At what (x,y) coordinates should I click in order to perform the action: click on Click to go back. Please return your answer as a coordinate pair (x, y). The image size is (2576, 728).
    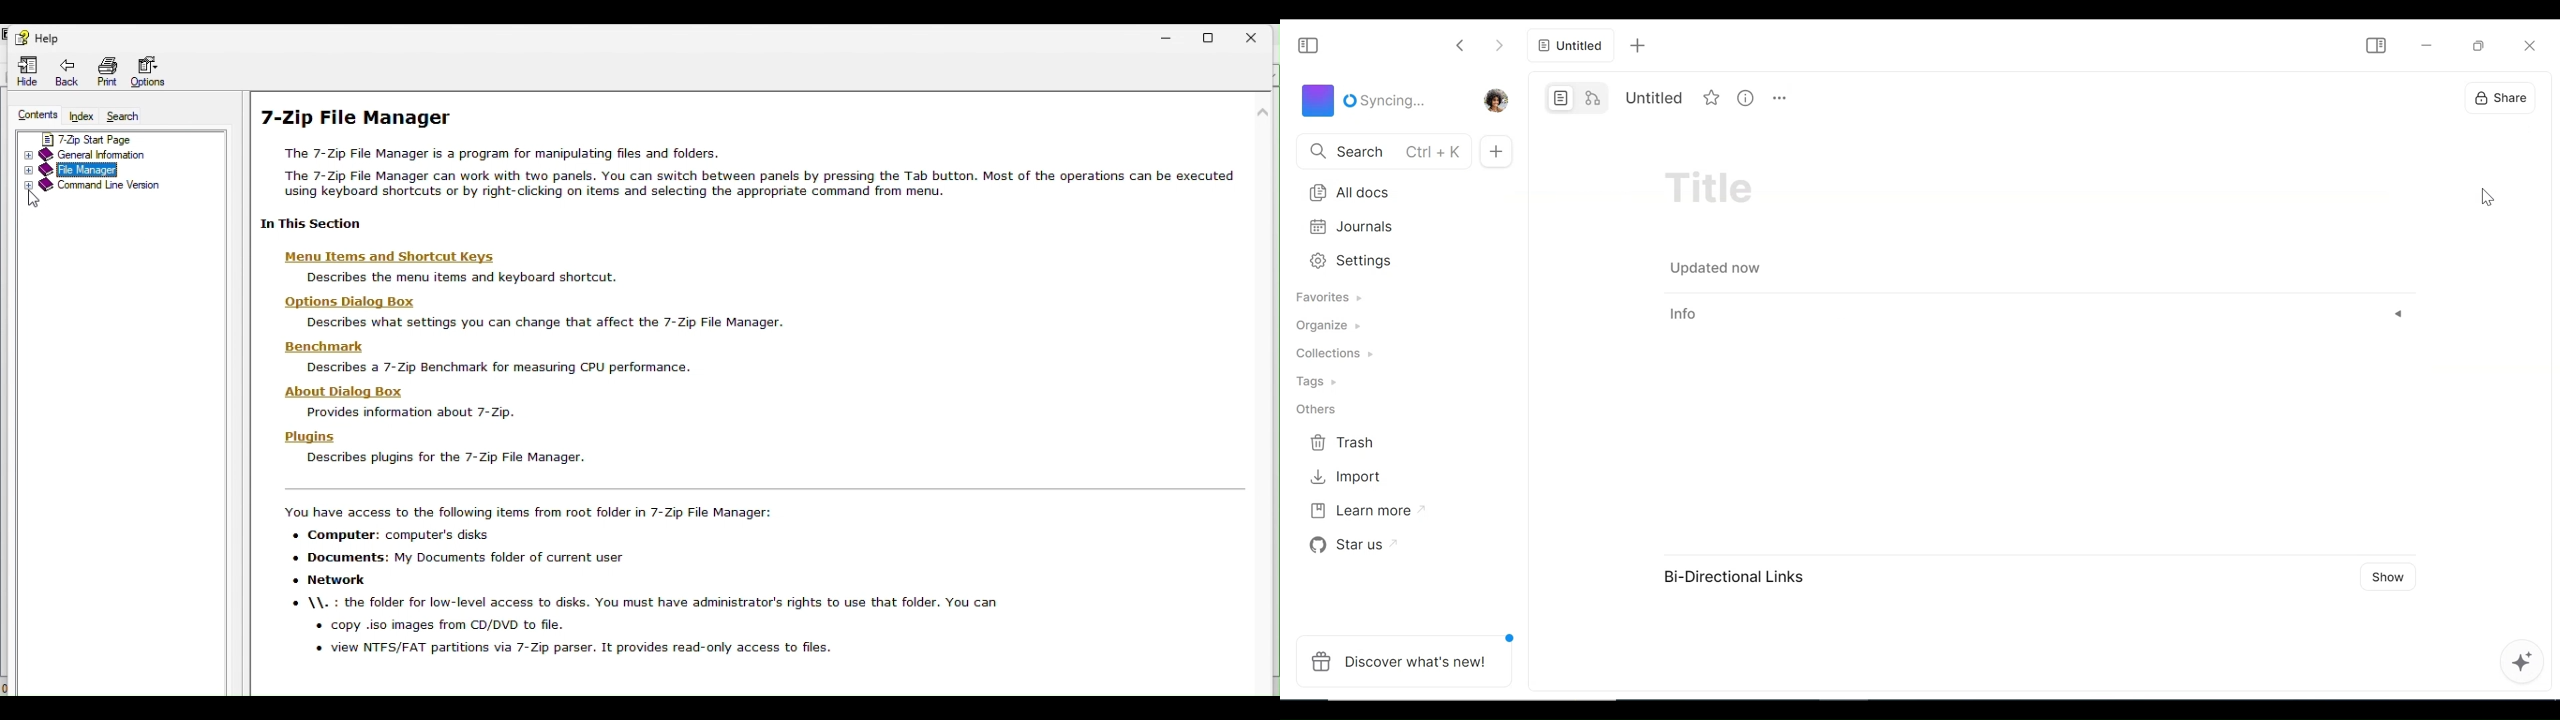
    Looking at the image, I should click on (1455, 46).